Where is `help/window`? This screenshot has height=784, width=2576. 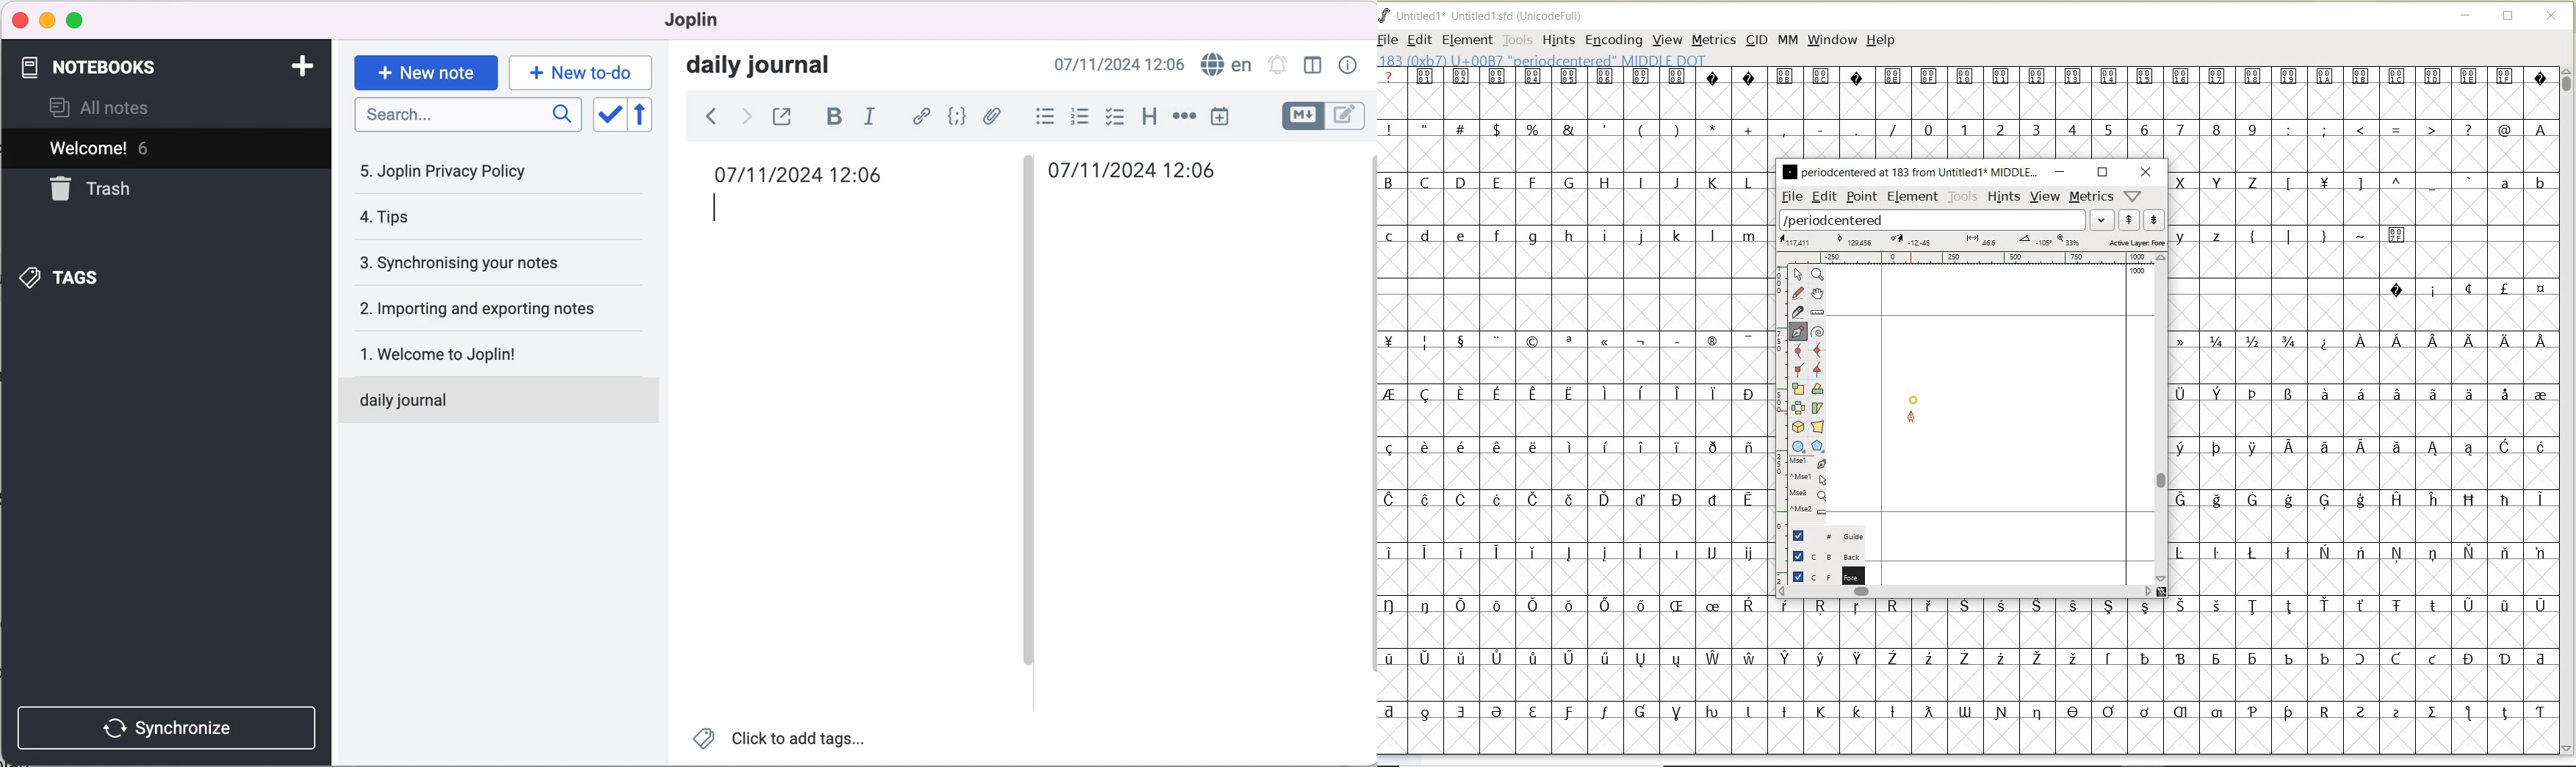
help/window is located at coordinates (2132, 196).